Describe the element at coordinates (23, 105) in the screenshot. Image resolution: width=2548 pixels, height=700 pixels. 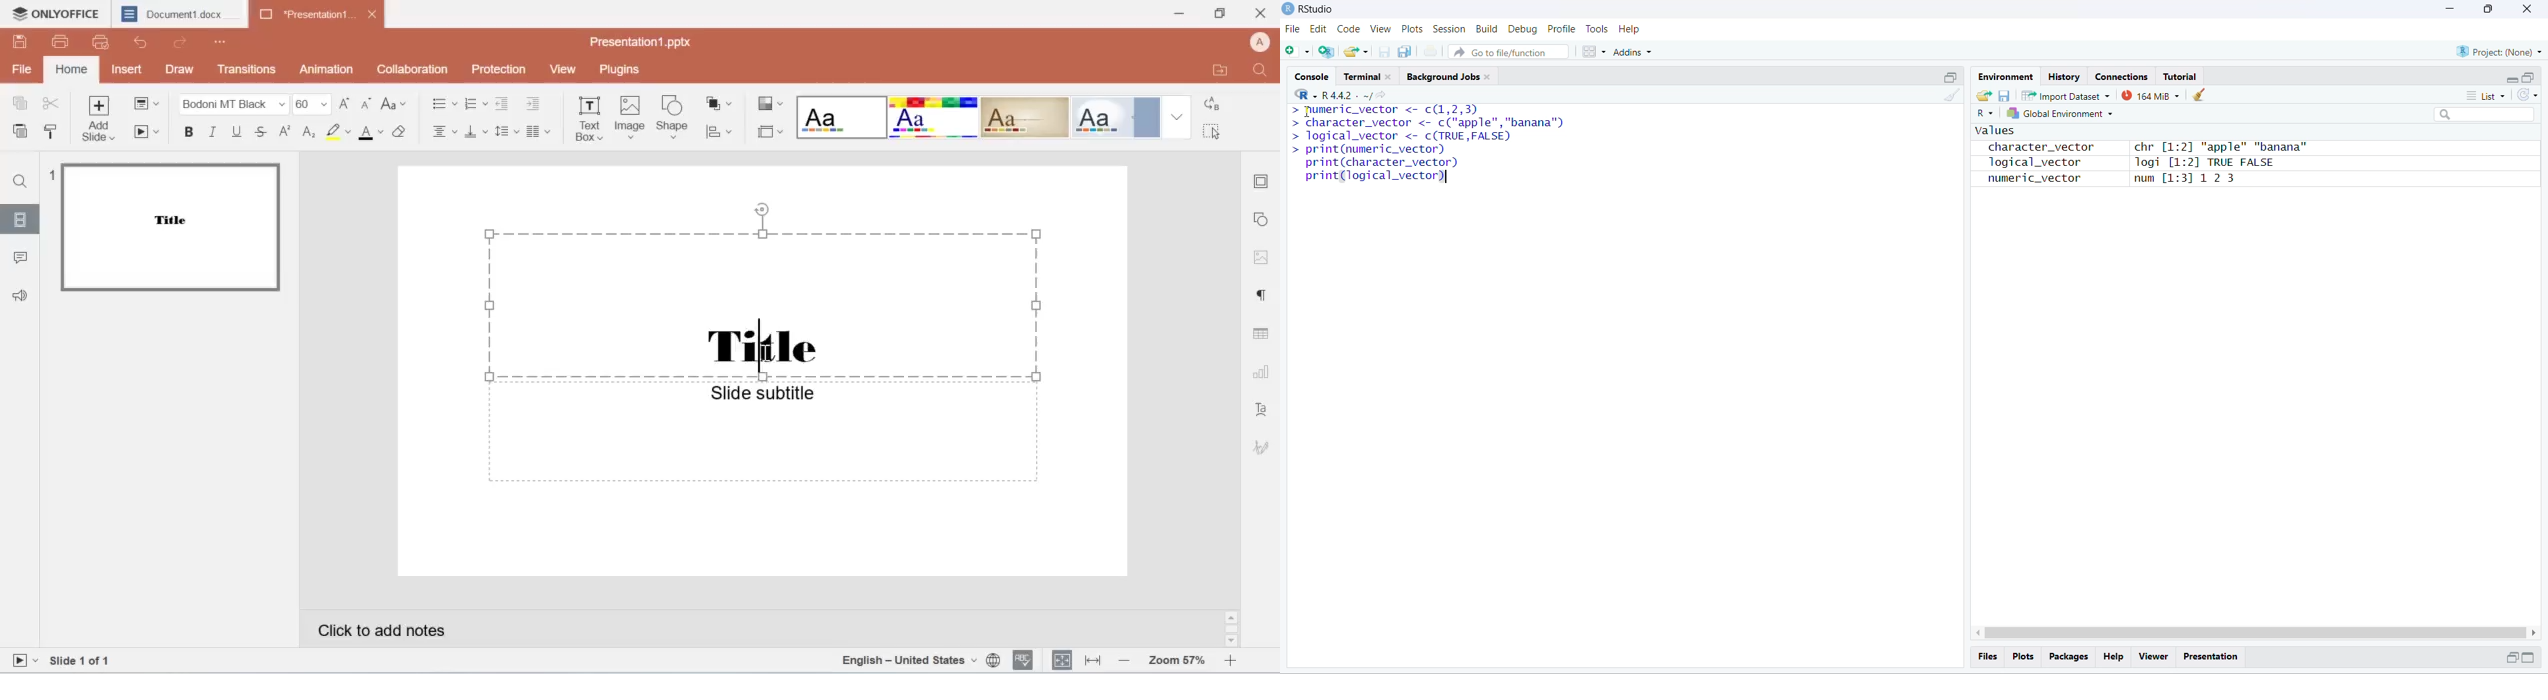
I see `copy` at that location.